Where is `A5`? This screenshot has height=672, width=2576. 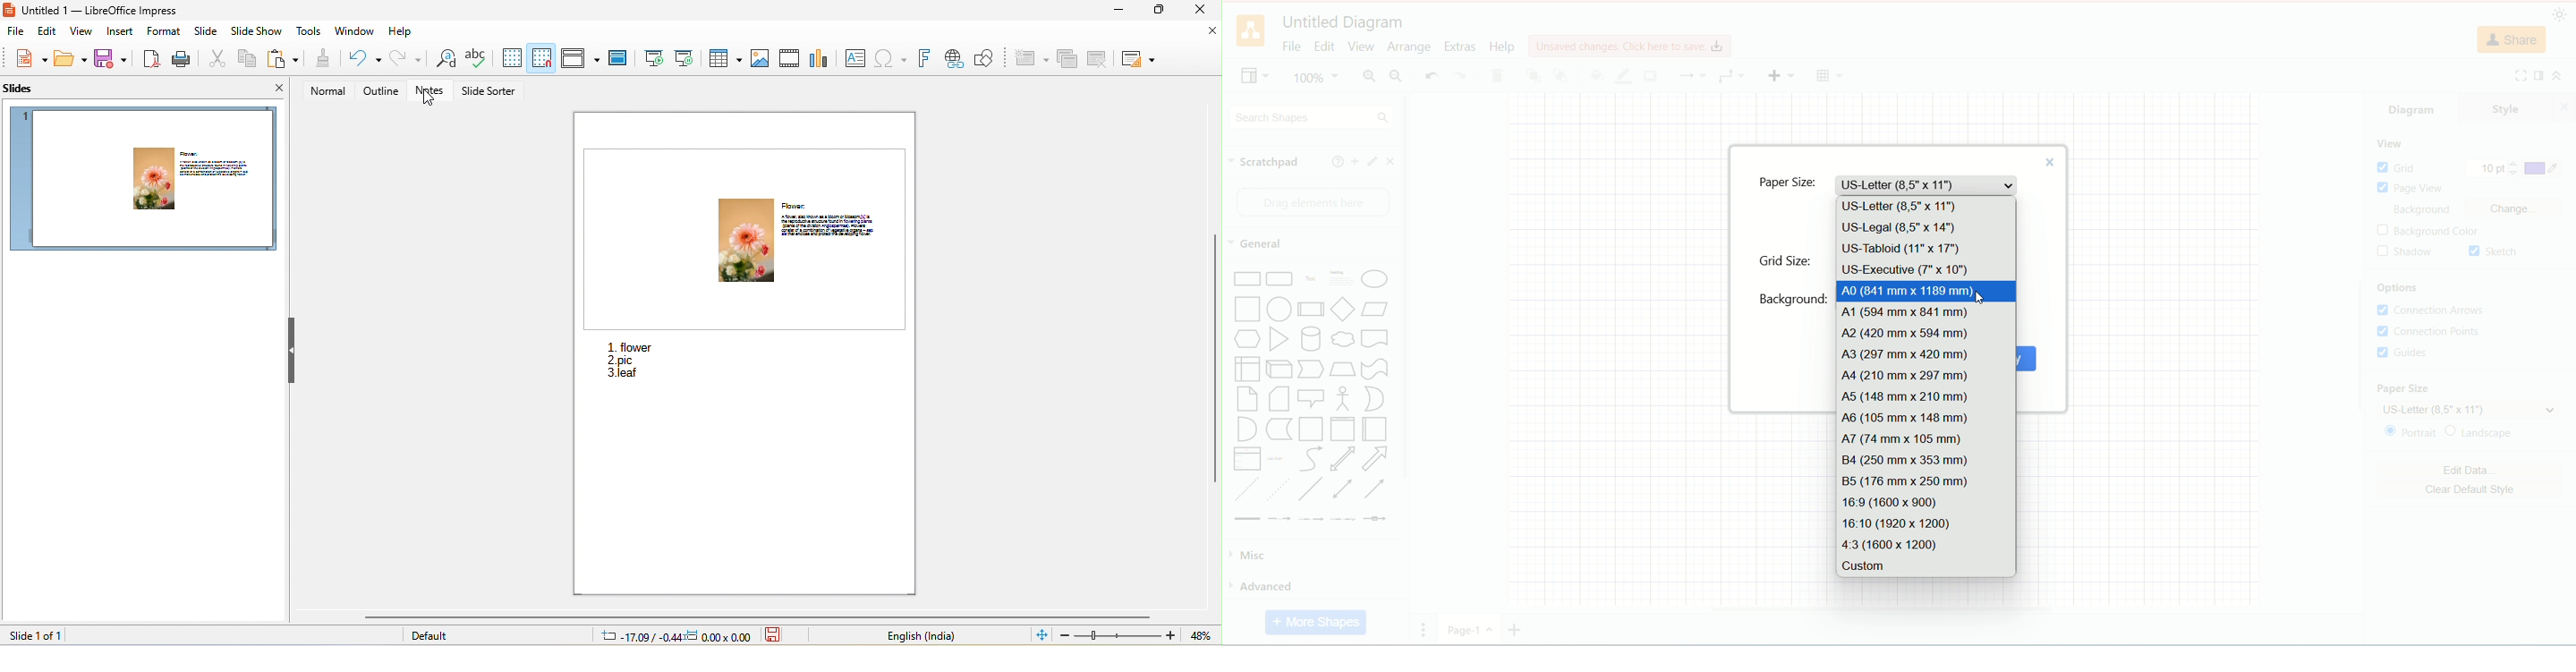 A5 is located at coordinates (1926, 397).